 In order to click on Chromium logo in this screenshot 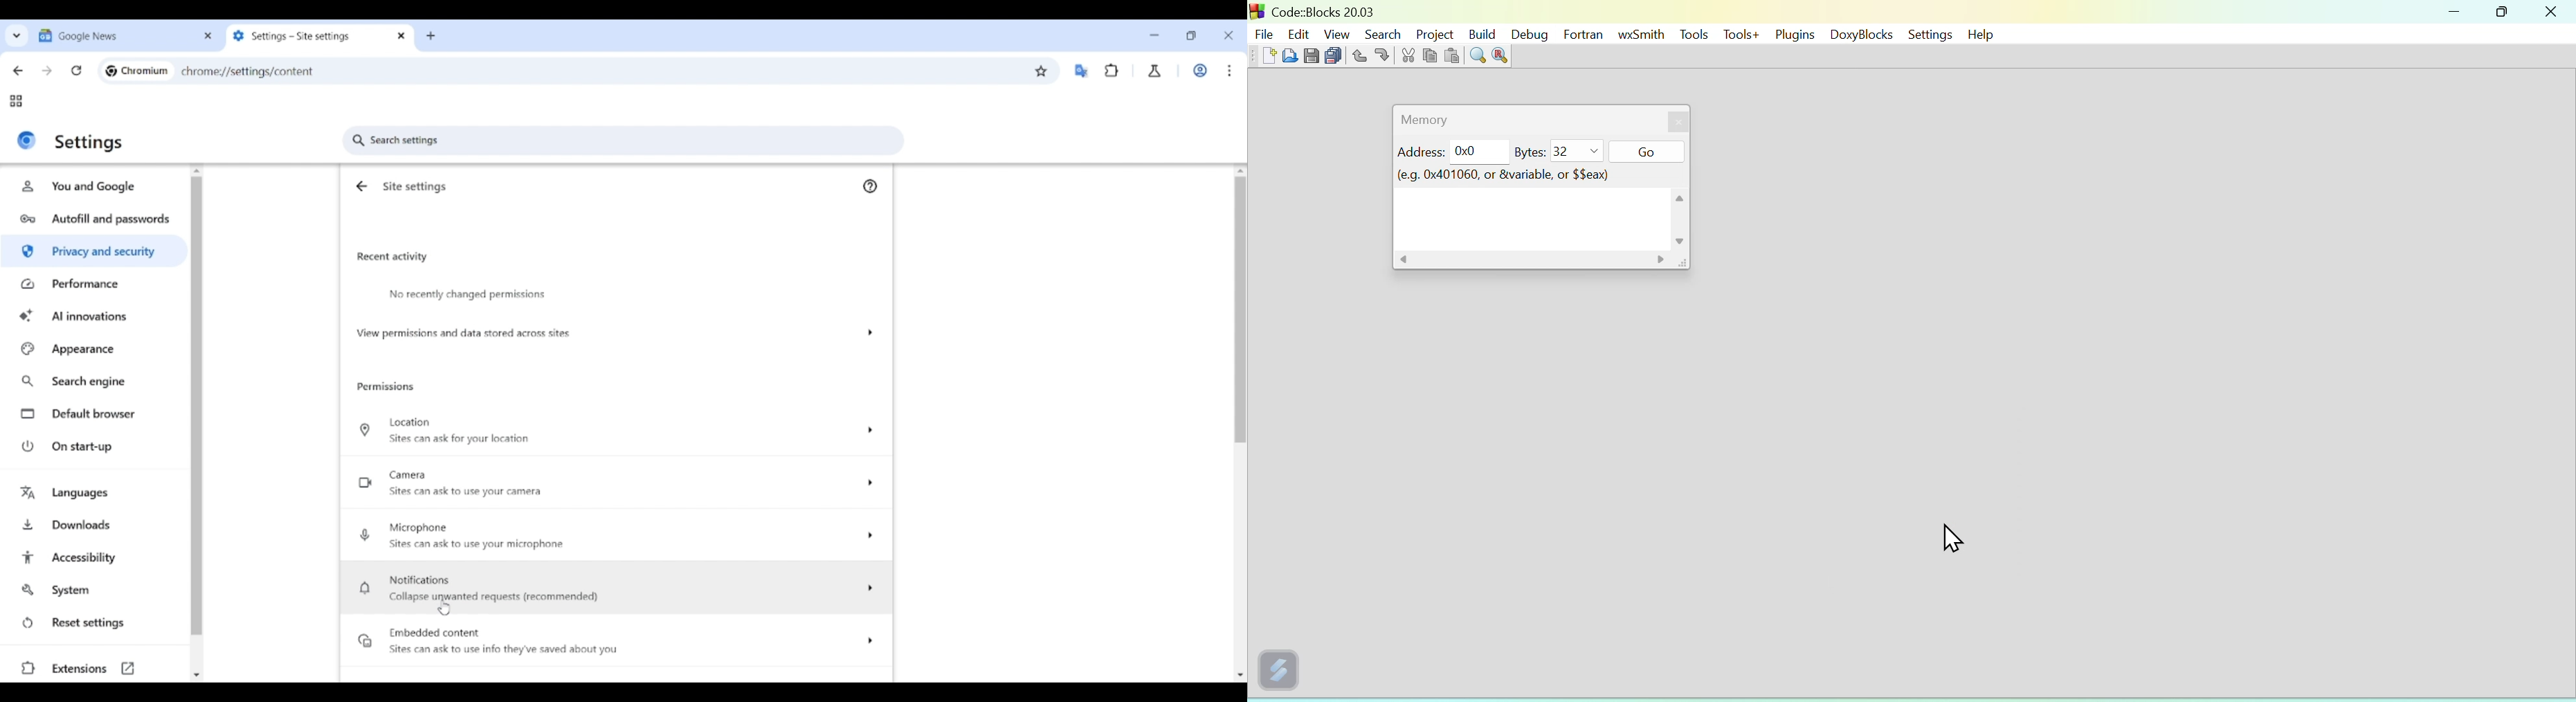, I will do `click(111, 71)`.